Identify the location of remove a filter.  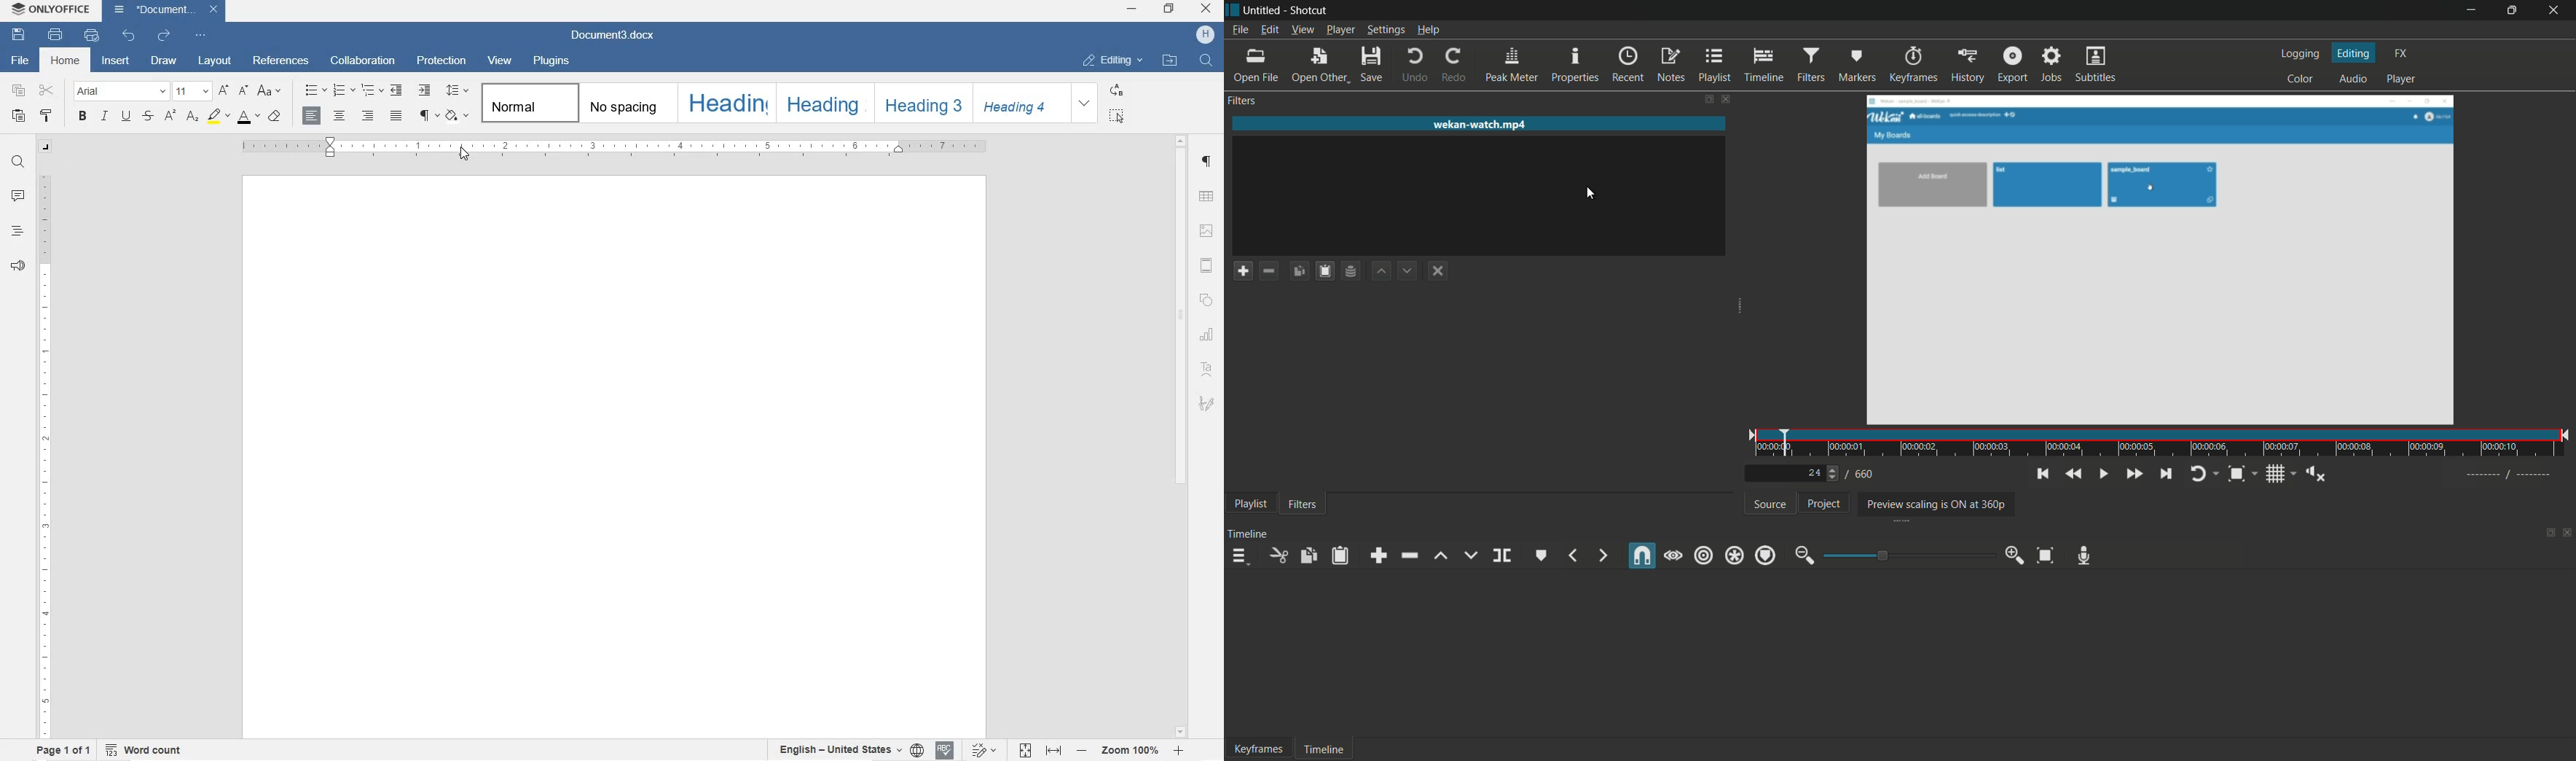
(1268, 271).